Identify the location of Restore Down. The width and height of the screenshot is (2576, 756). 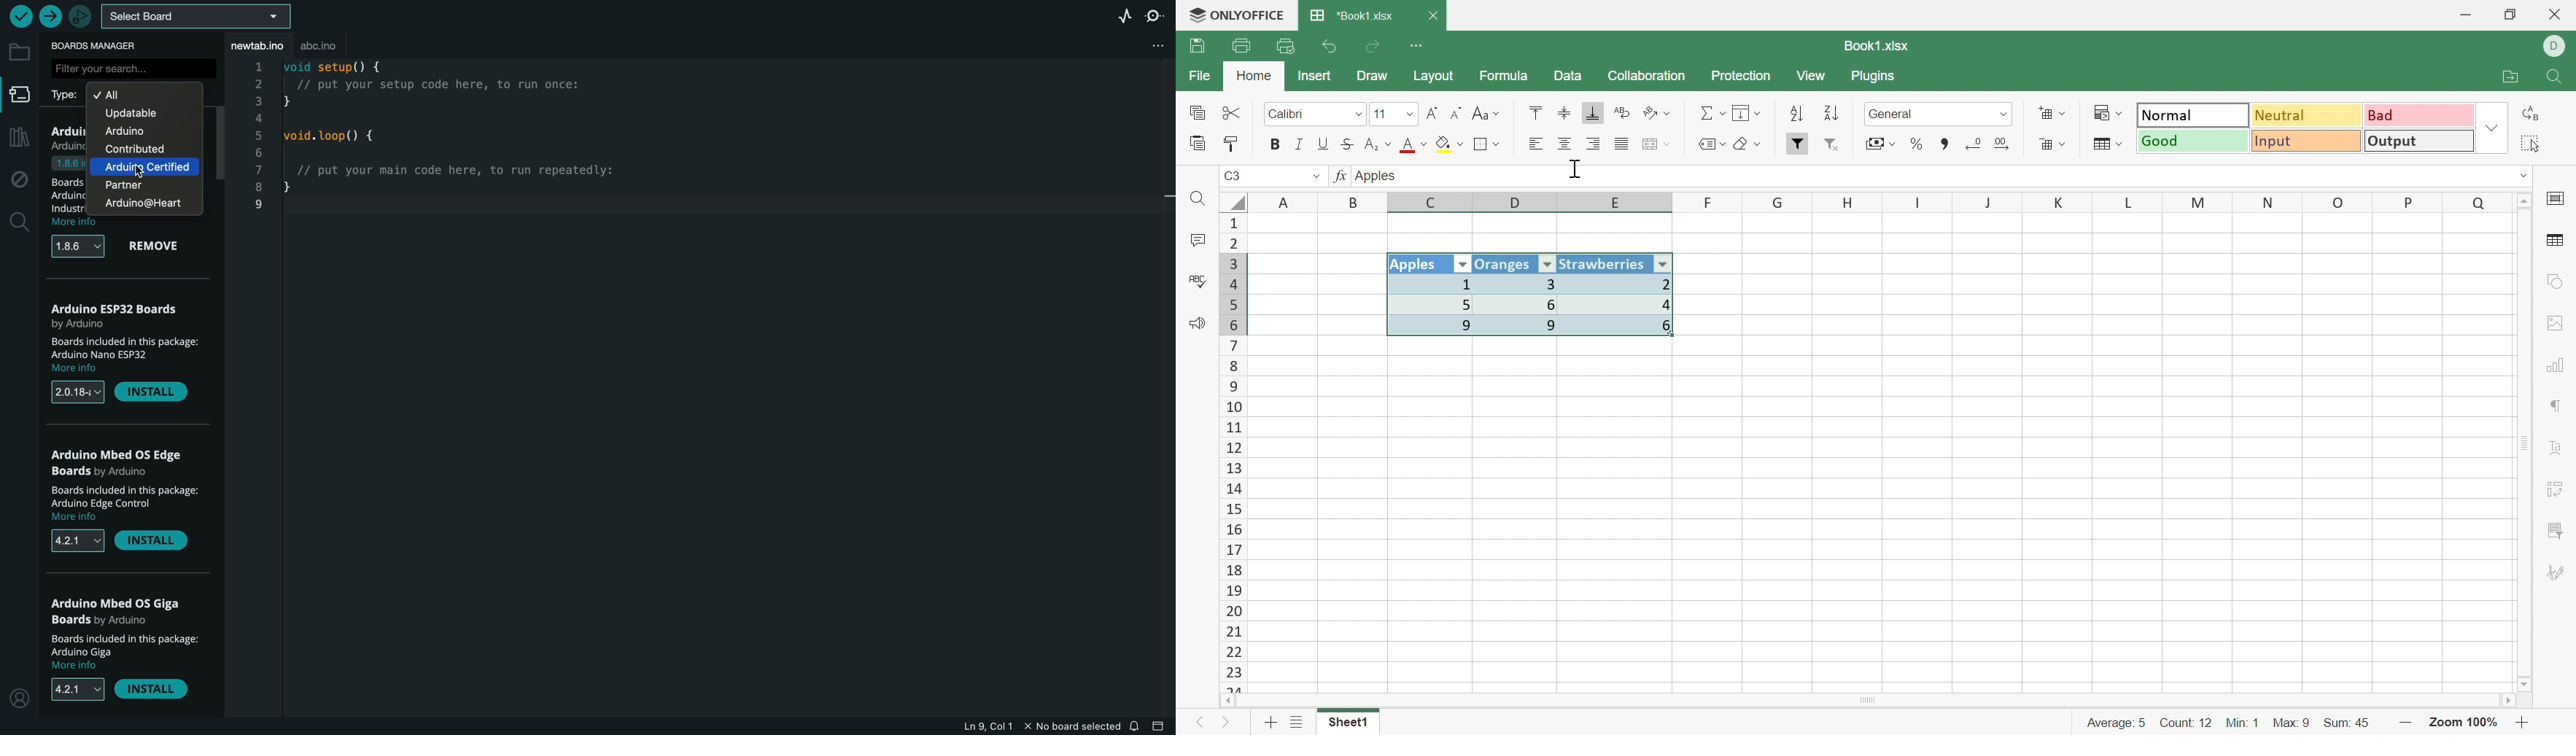
(2513, 15).